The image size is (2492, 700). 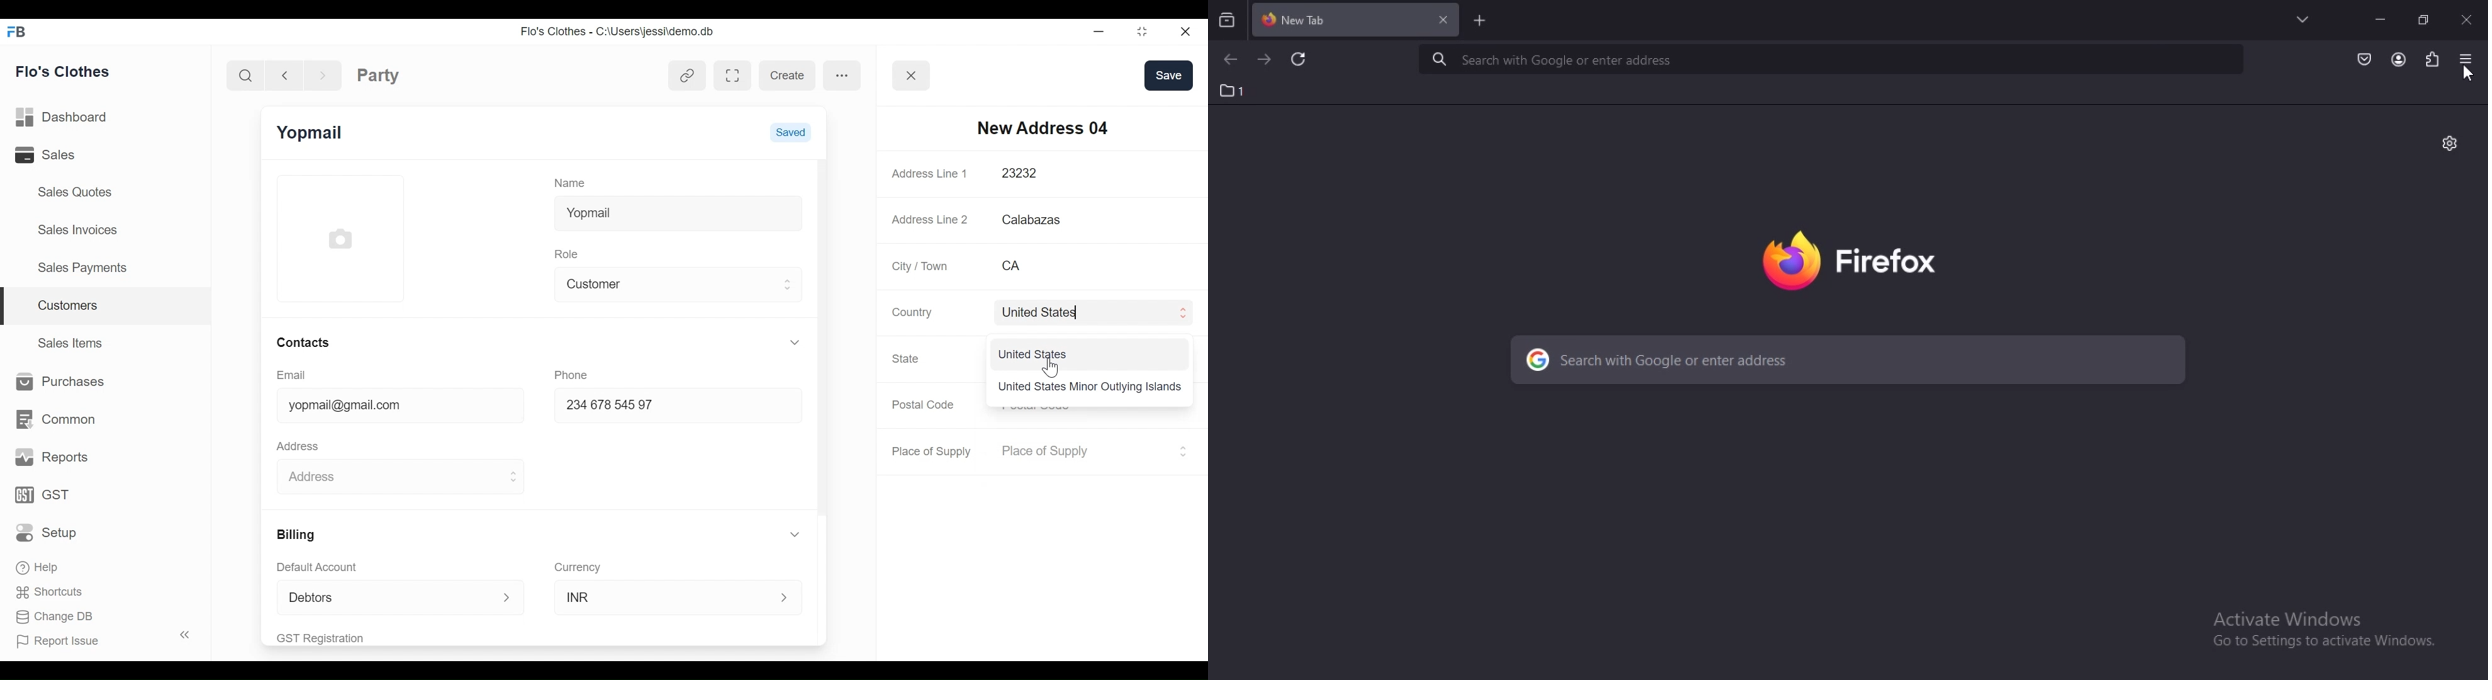 I want to click on Flo's Clothes, so click(x=65, y=71).